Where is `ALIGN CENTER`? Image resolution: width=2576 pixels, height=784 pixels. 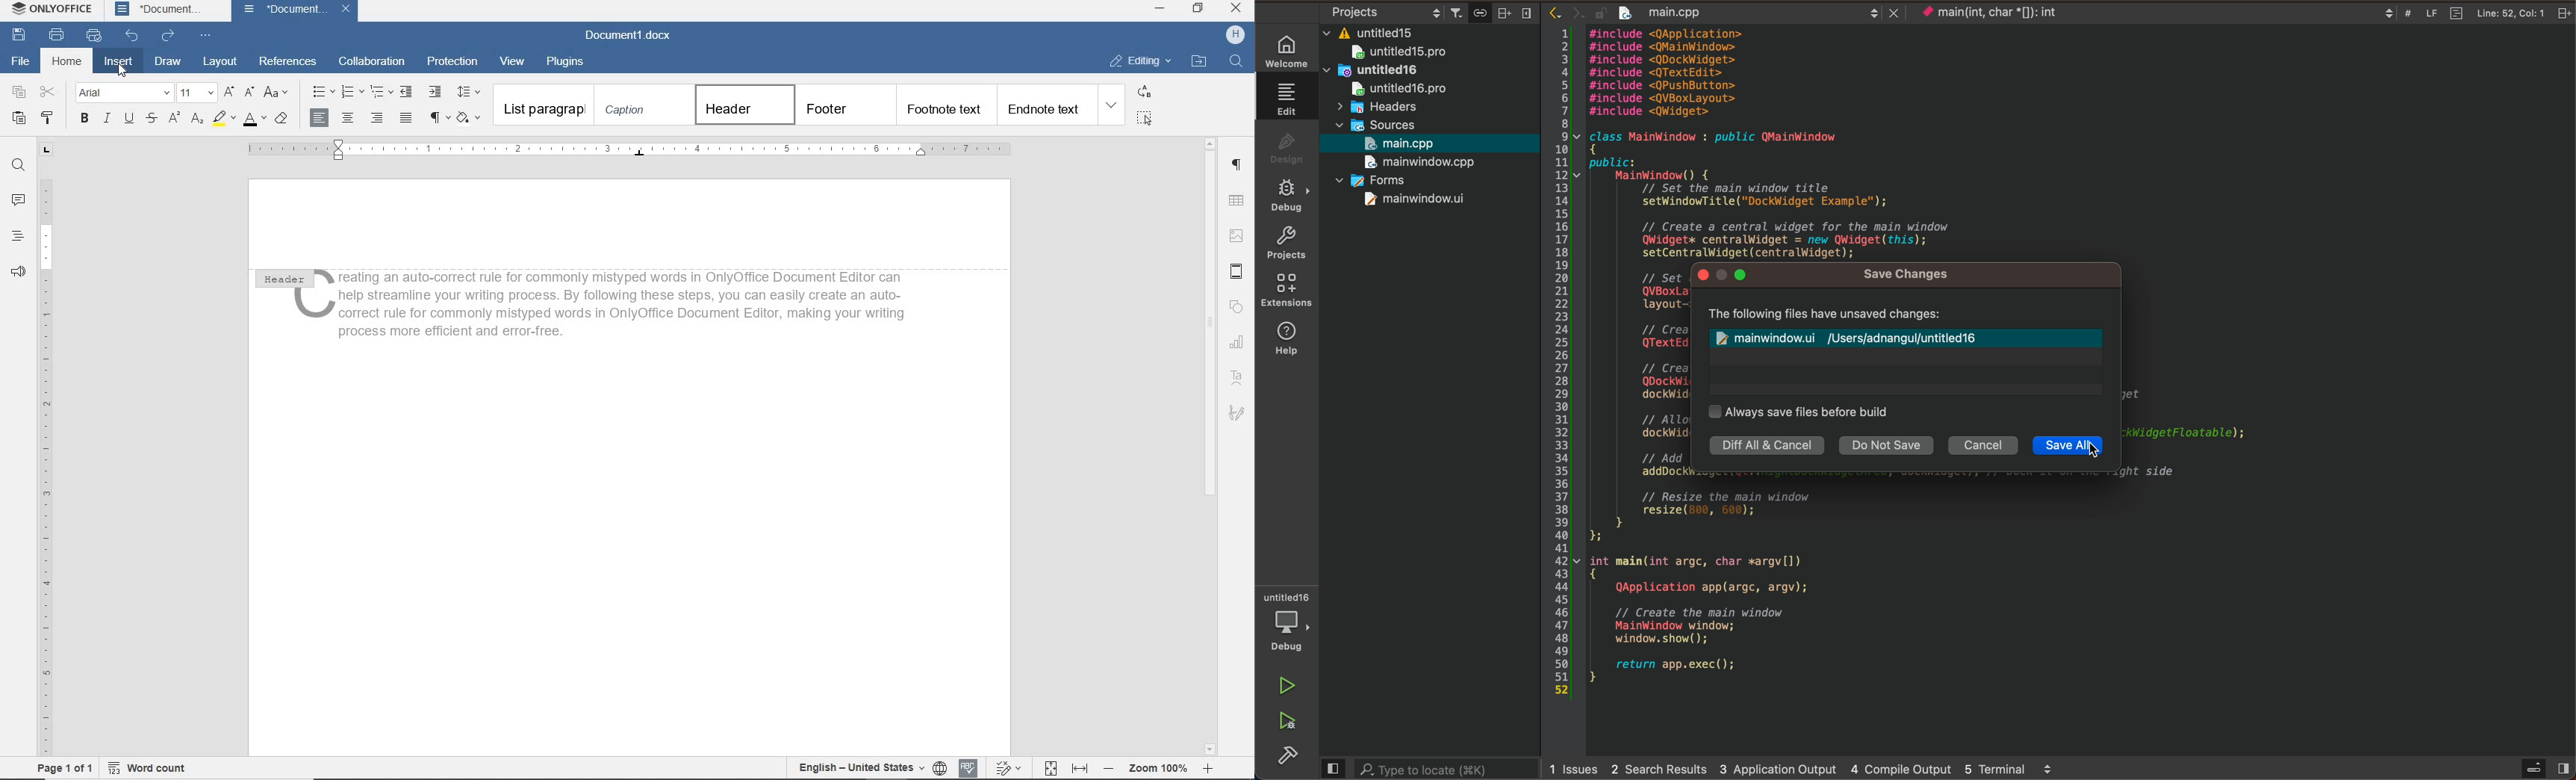
ALIGN CENTER is located at coordinates (350, 118).